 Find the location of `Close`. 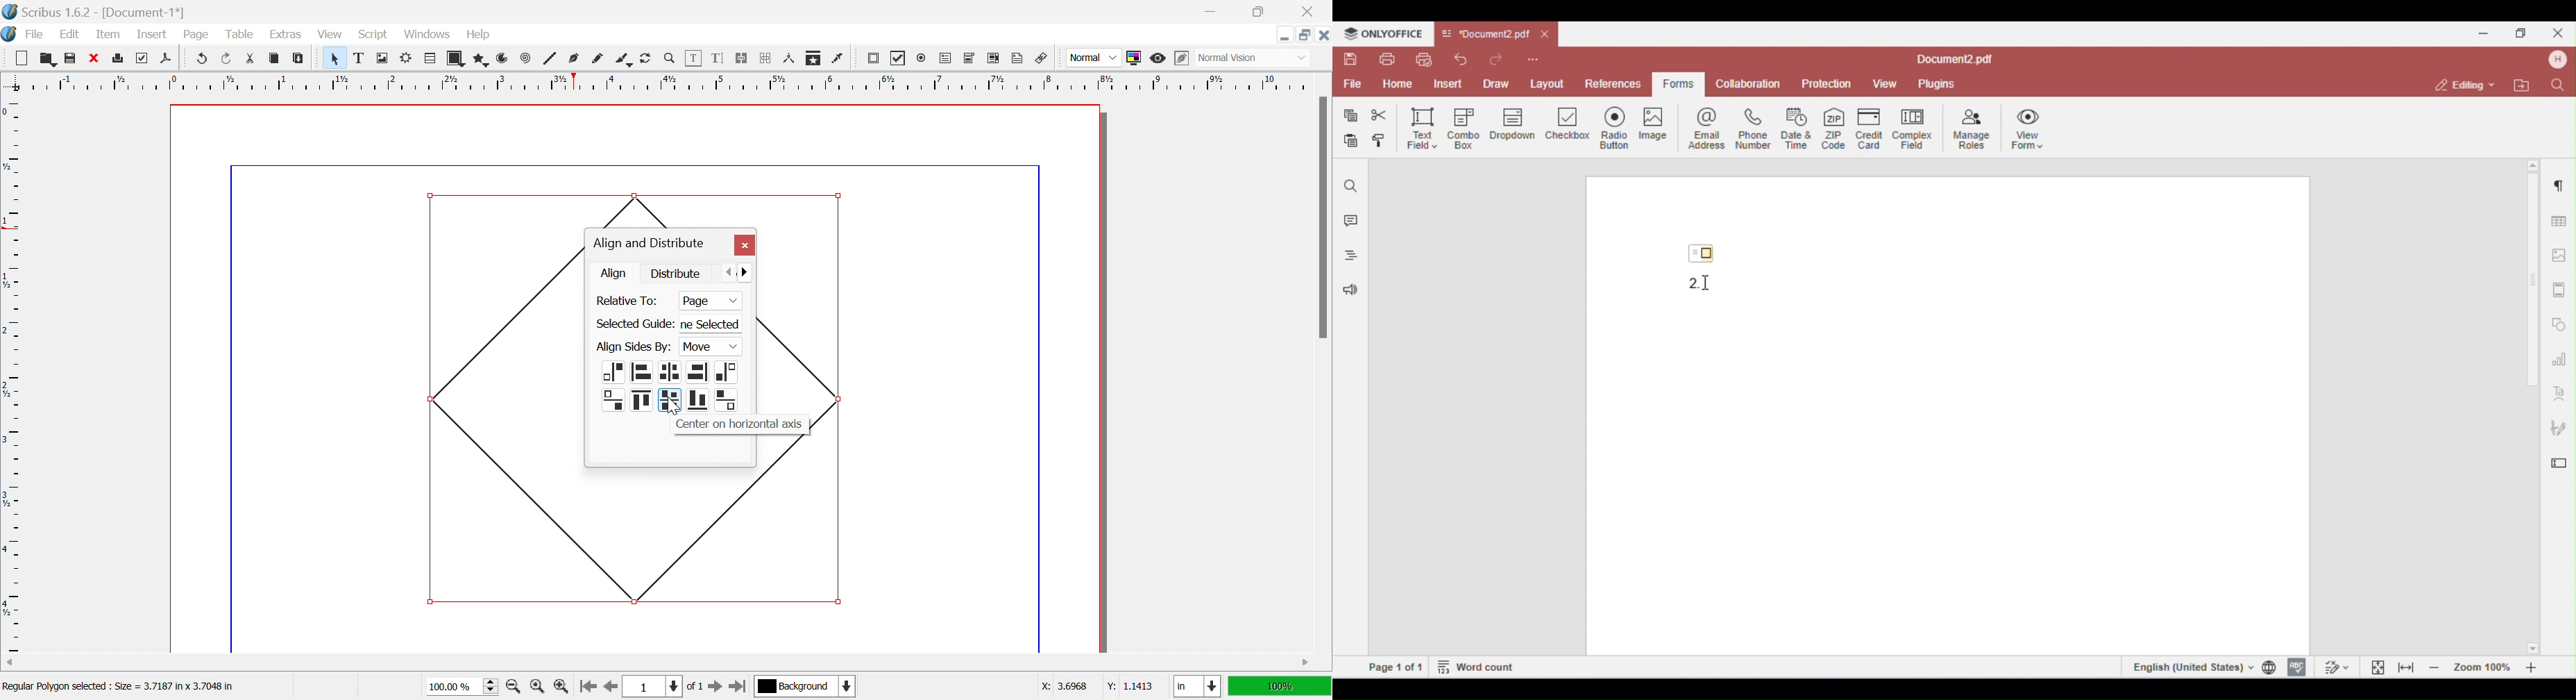

Close is located at coordinates (1323, 35).